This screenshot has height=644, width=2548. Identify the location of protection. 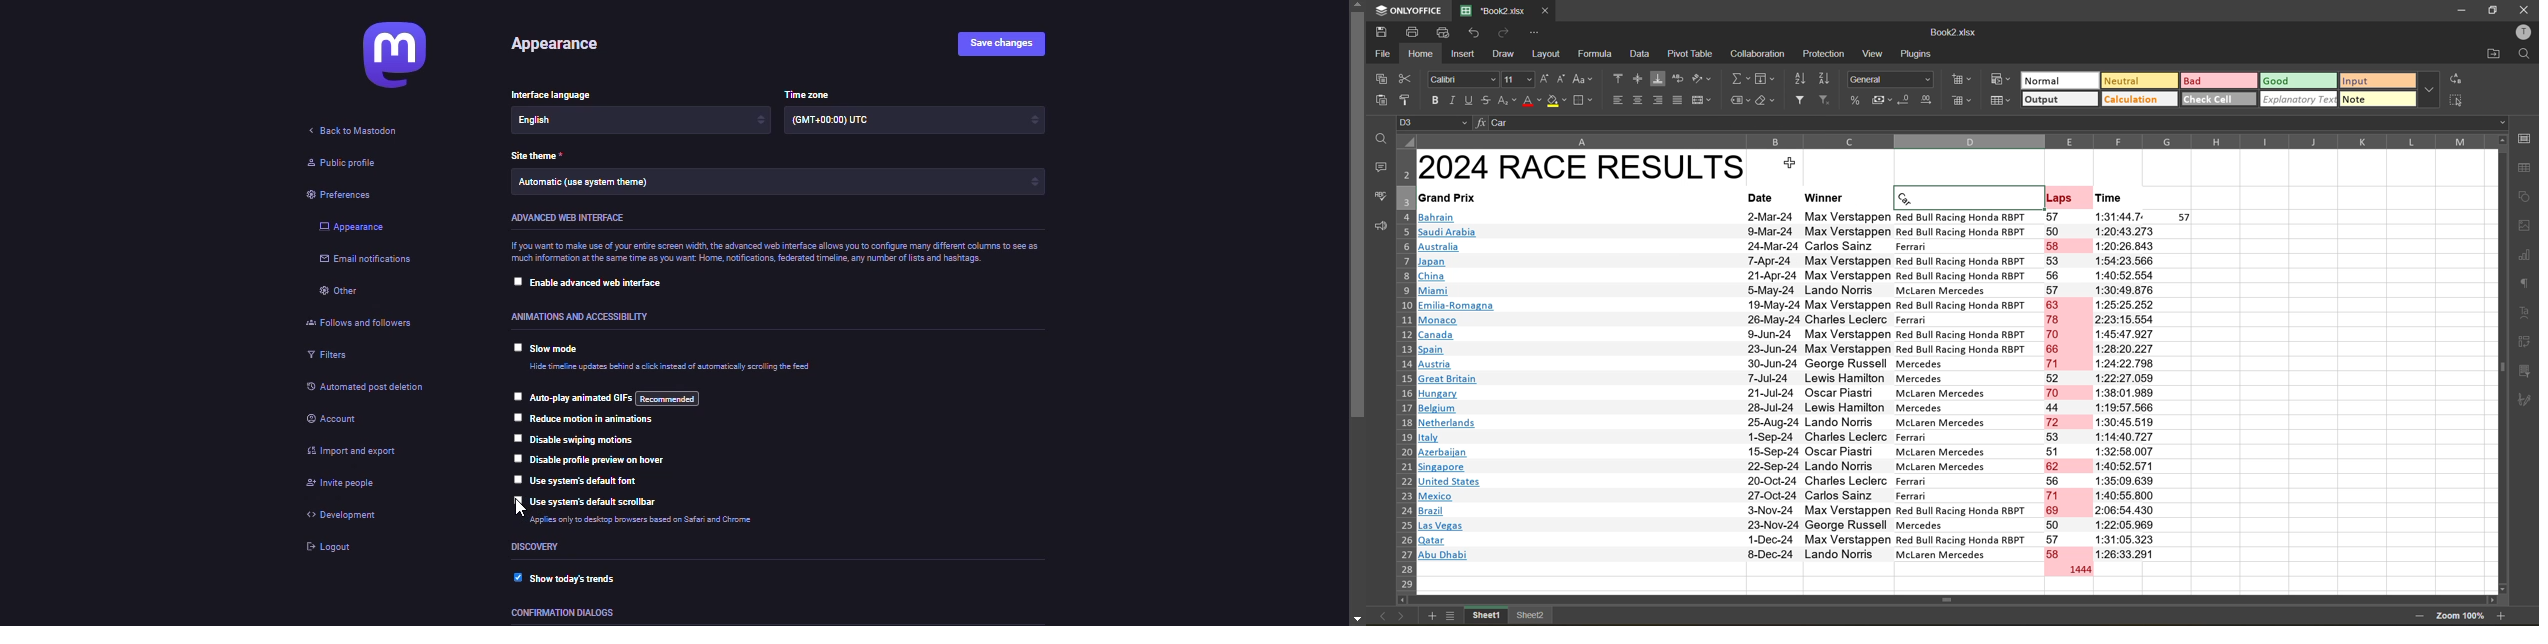
(1828, 53).